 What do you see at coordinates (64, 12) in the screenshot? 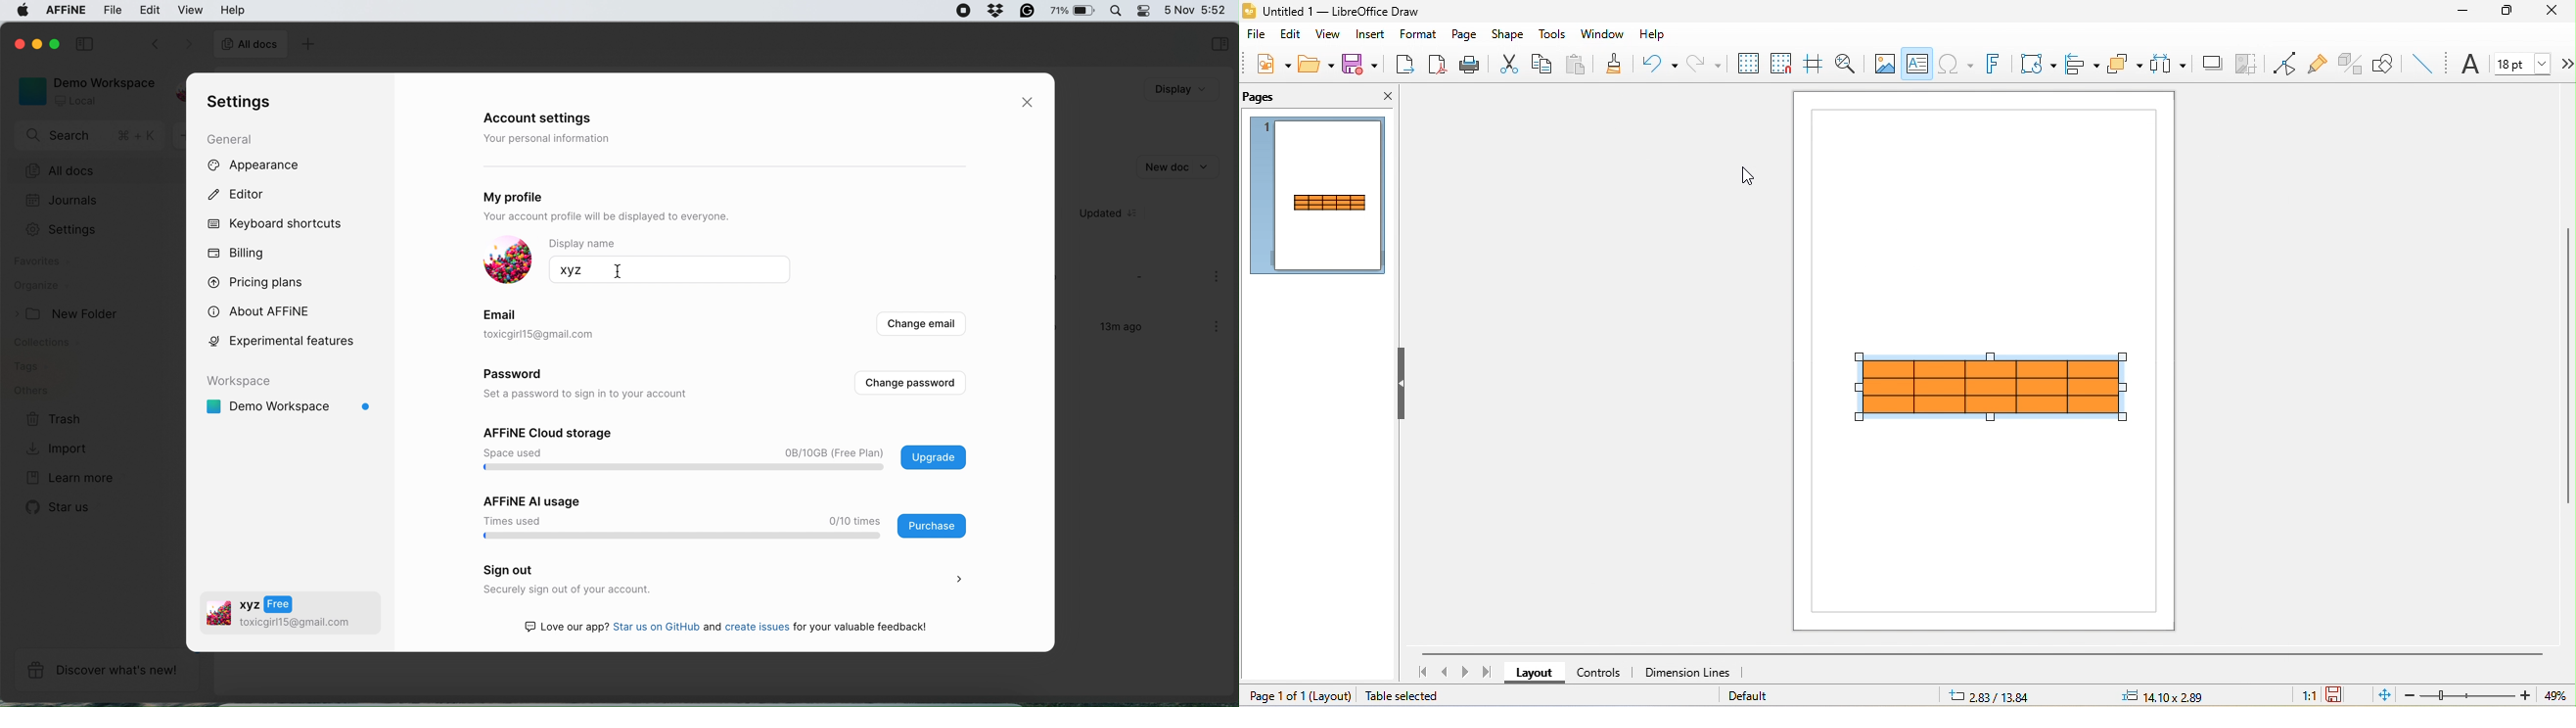
I see `affine` at bounding box center [64, 12].